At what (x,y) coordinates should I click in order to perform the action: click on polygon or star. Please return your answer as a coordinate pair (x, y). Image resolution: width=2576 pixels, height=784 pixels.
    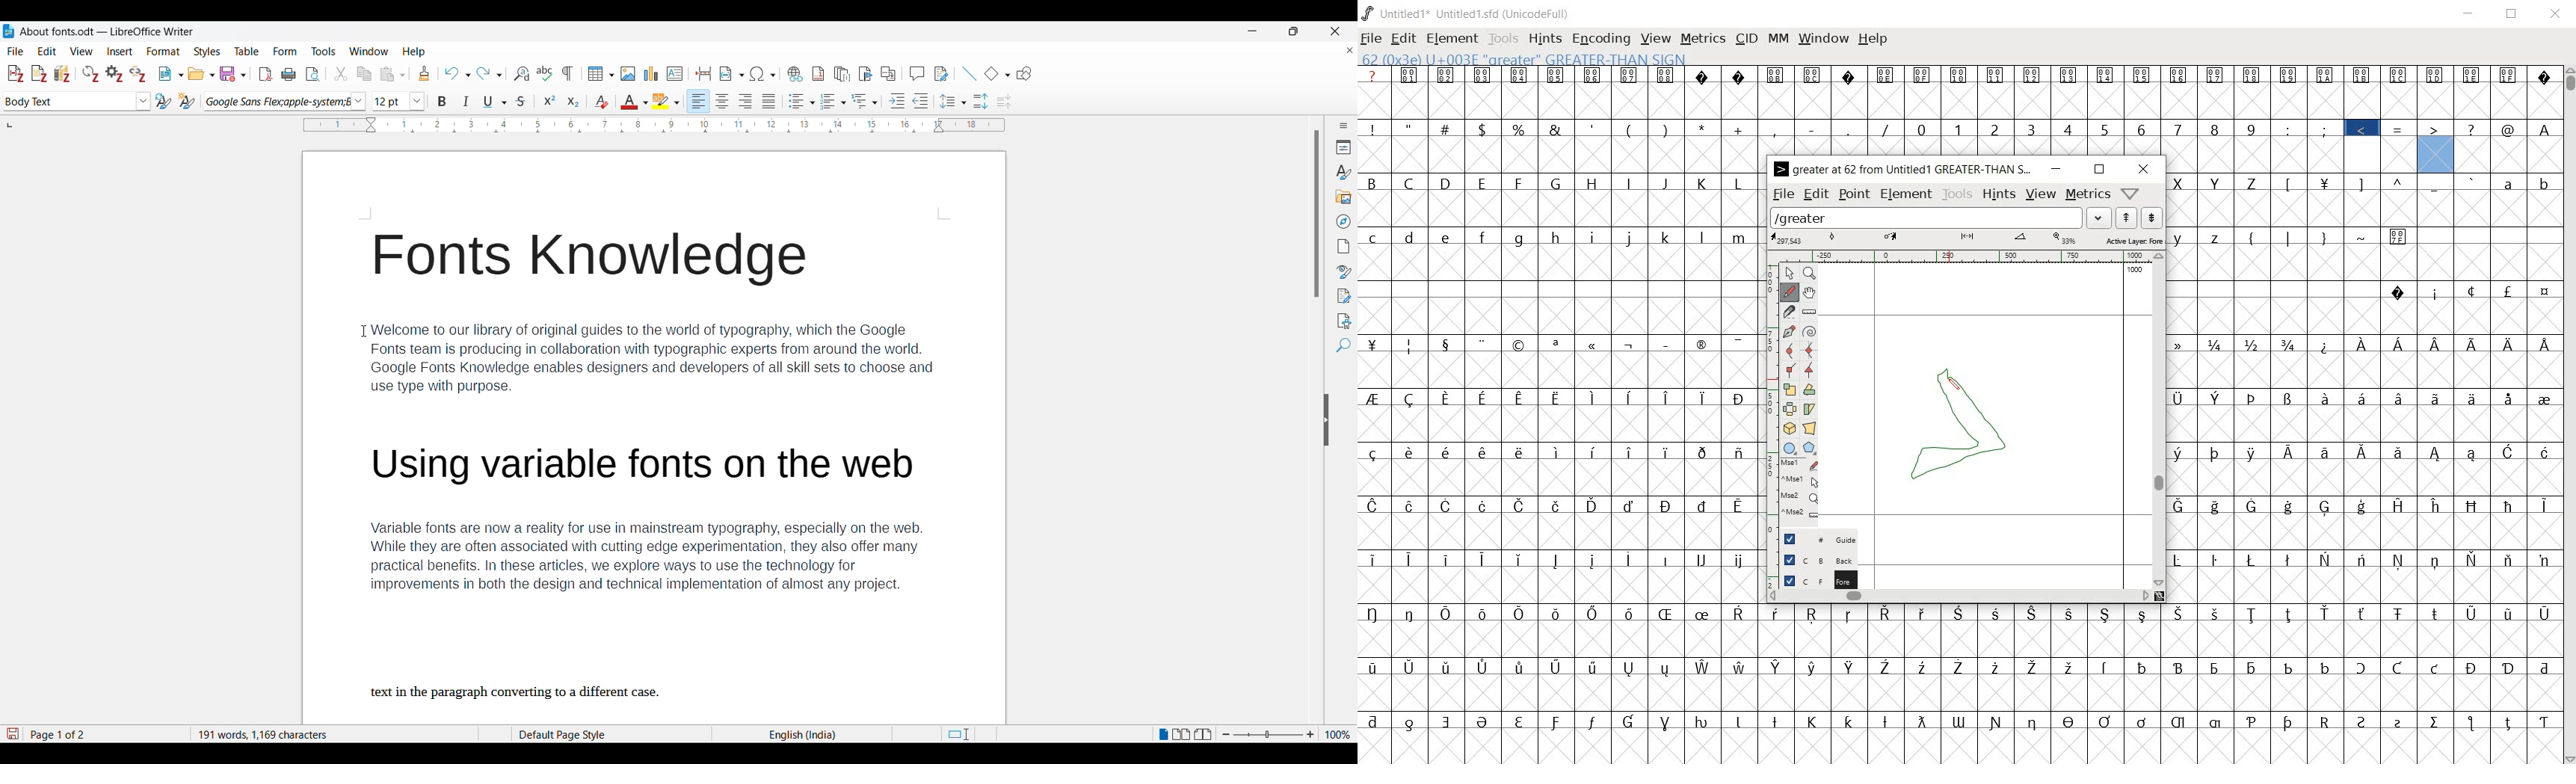
    Looking at the image, I should click on (1810, 447).